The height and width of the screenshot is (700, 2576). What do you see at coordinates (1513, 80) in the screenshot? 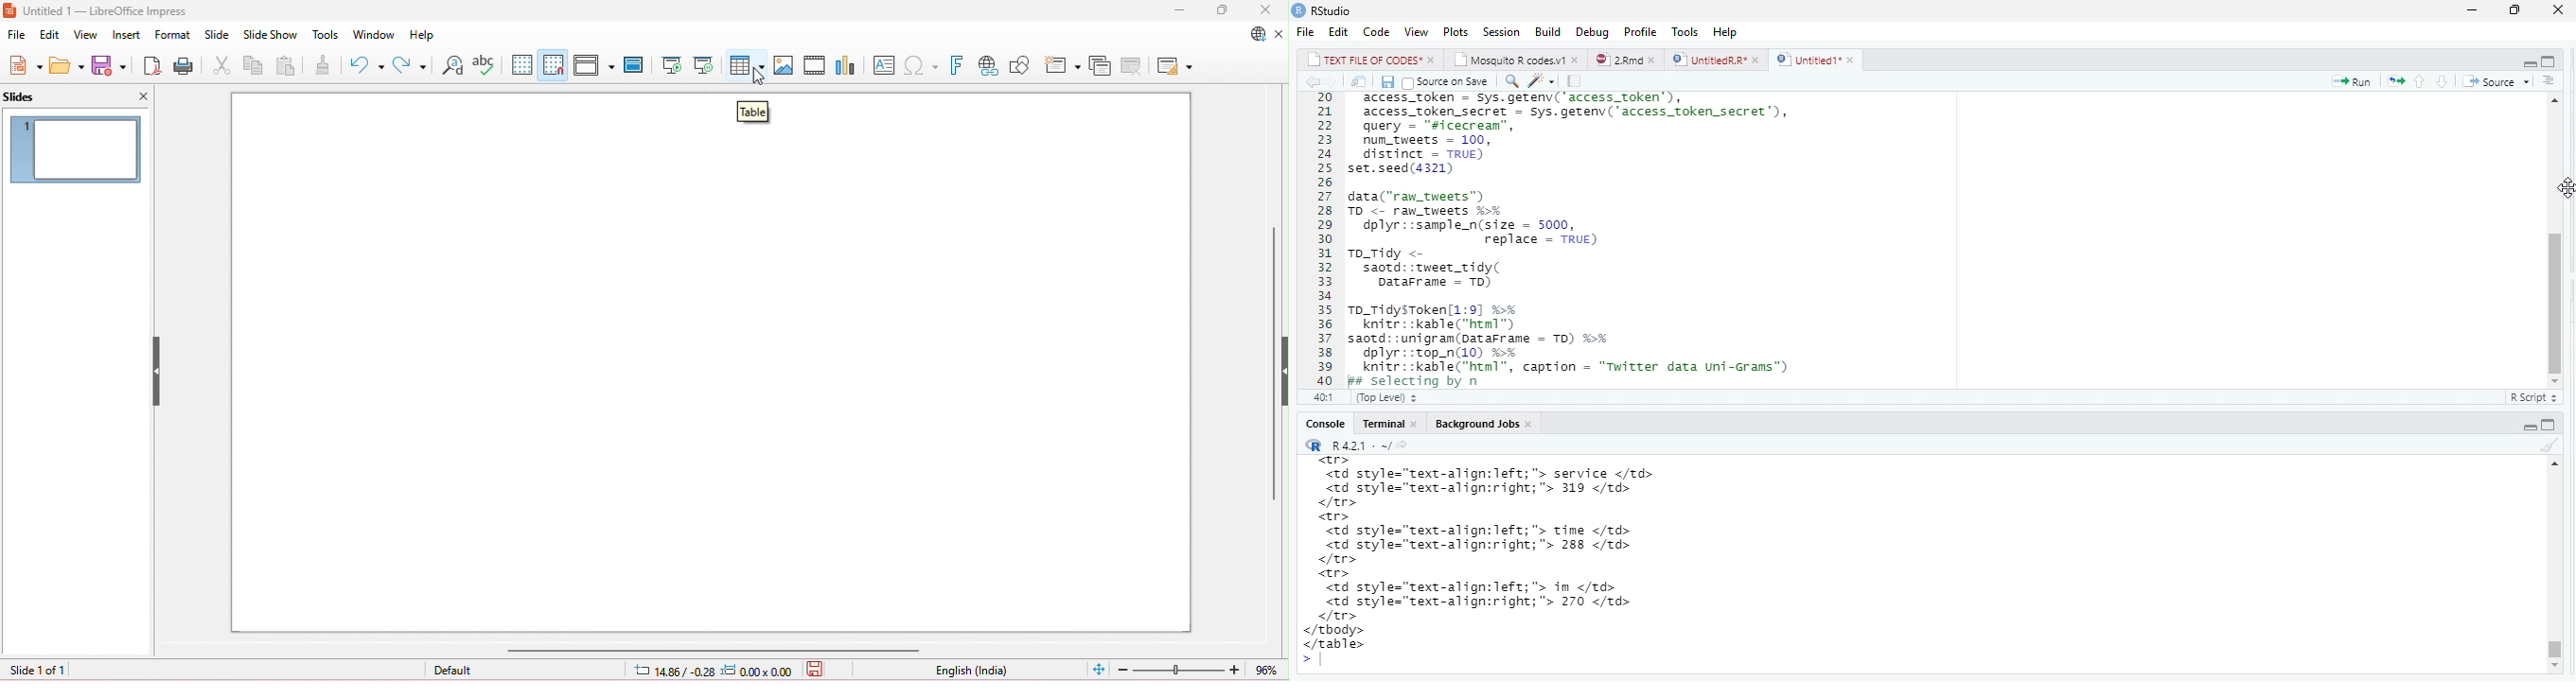
I see `find replace` at bounding box center [1513, 80].